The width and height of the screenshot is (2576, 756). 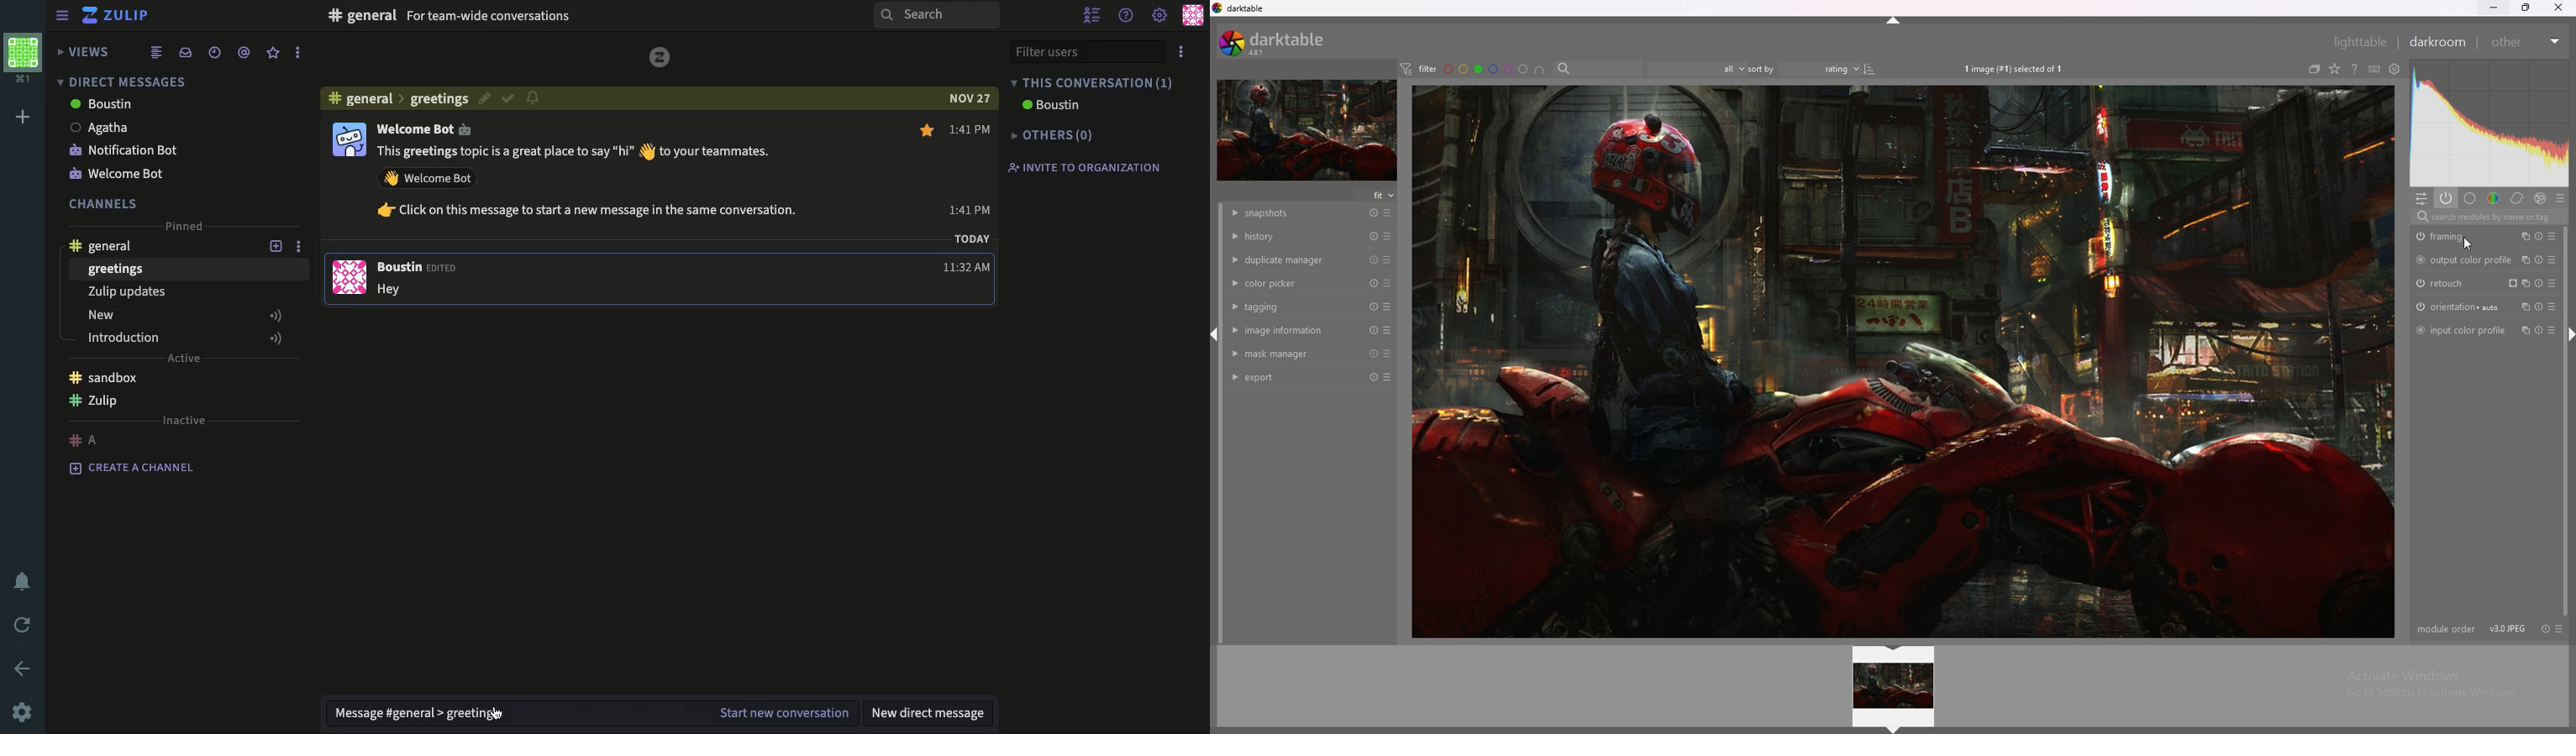 What do you see at coordinates (1388, 330) in the screenshot?
I see `presets` at bounding box center [1388, 330].